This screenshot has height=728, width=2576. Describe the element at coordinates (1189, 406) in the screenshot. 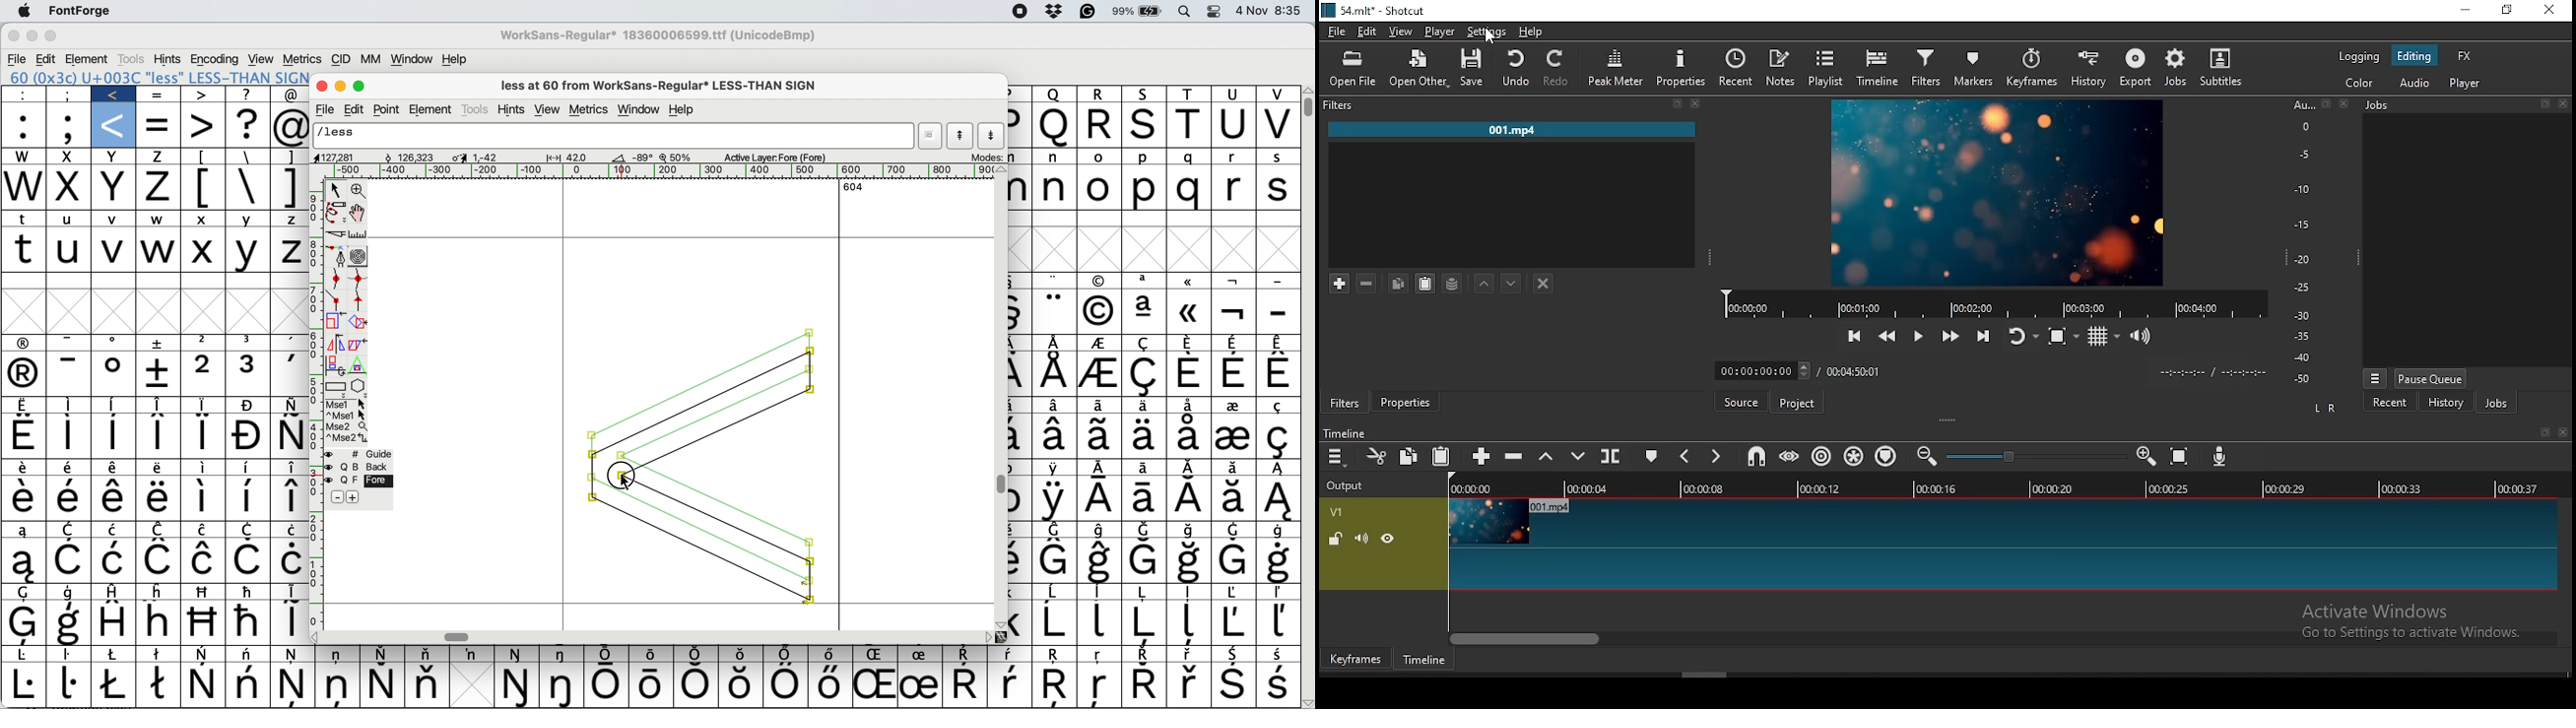

I see `Symbol` at that location.